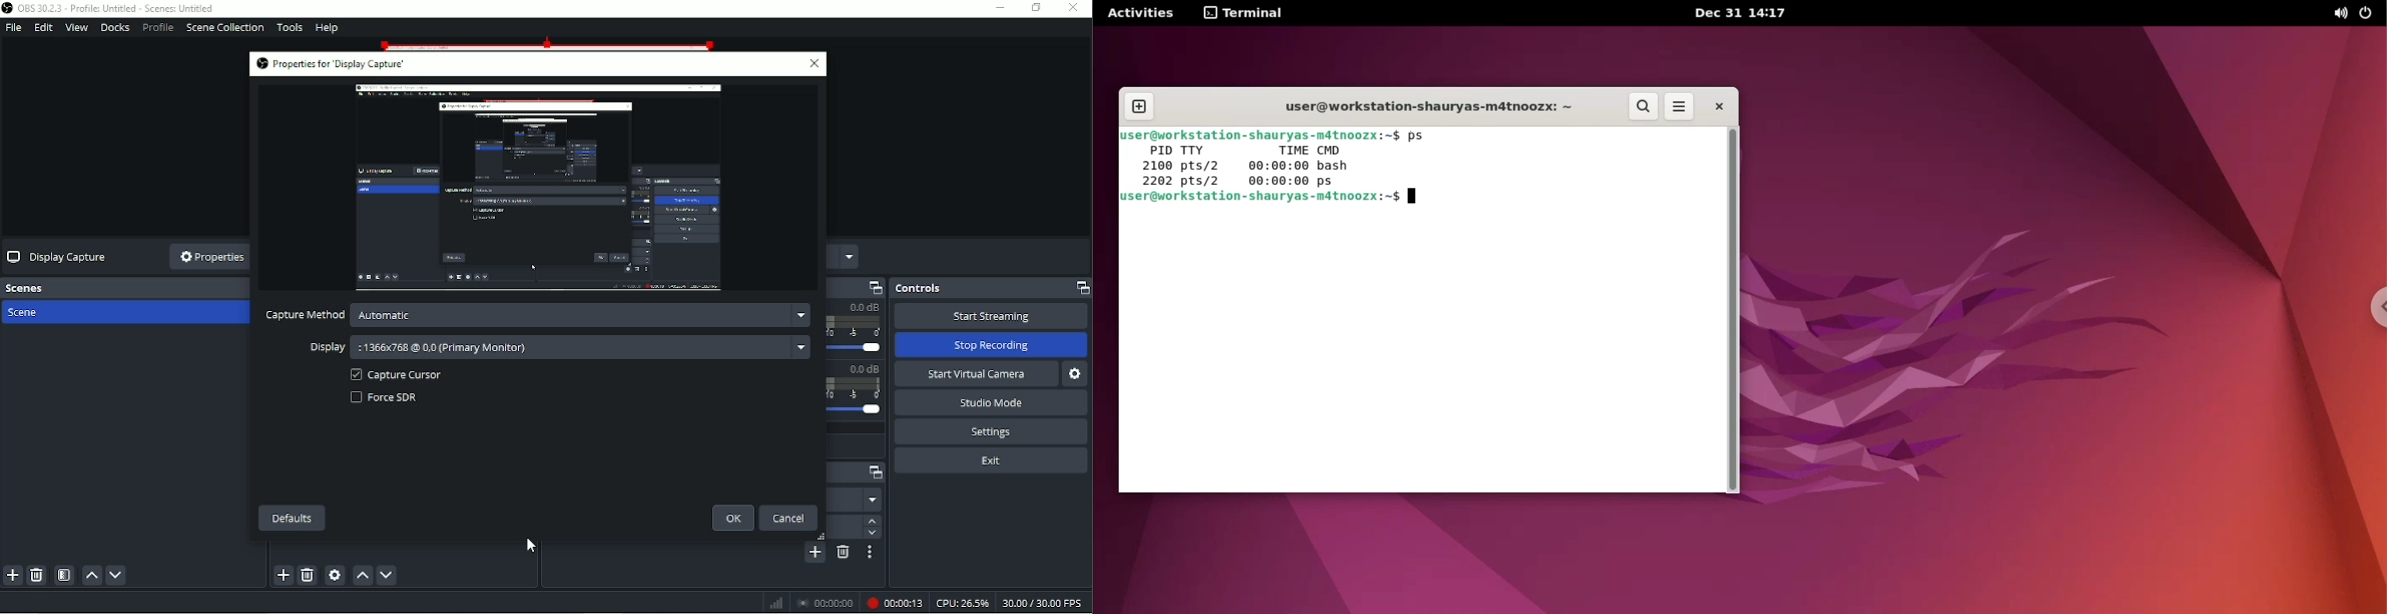 The height and width of the screenshot is (616, 2408). Describe the element at coordinates (120, 7) in the screenshot. I see `OBS 30.2.3 - Profile: Untitled - Scenes: Untitled` at that location.